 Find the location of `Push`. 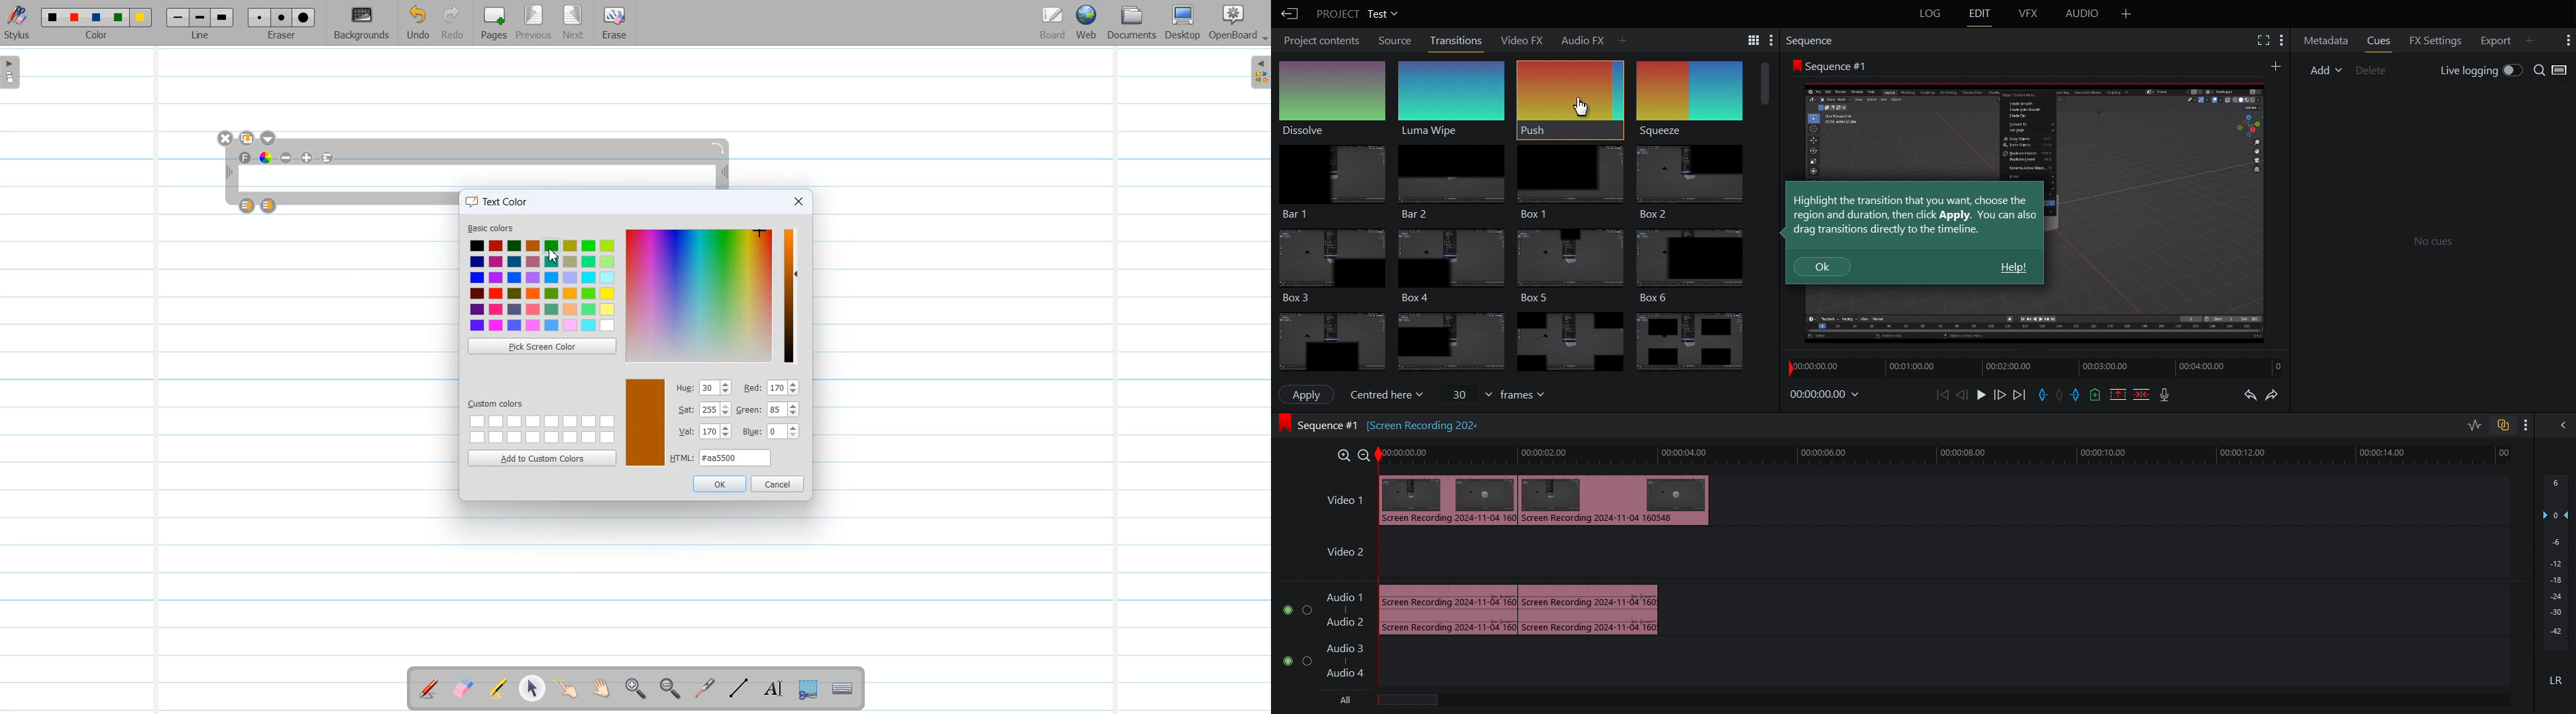

Push is located at coordinates (1569, 99).